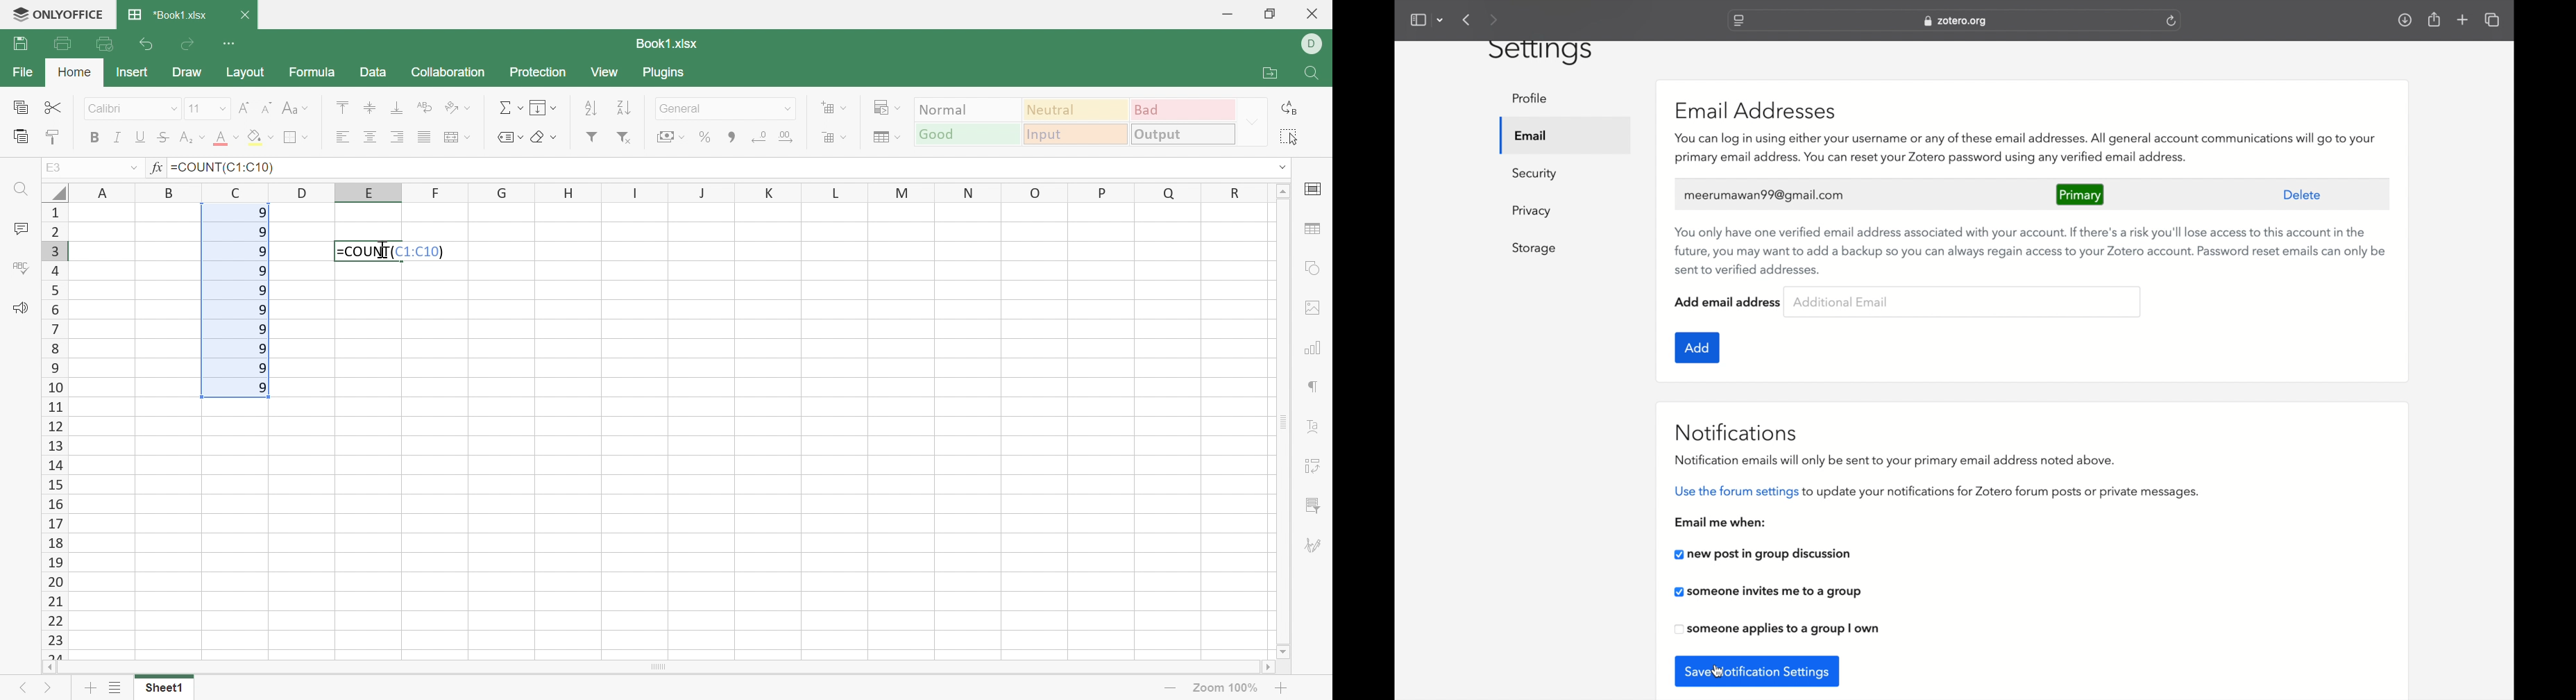 The width and height of the screenshot is (2576, 700). What do you see at coordinates (15, 44) in the screenshot?
I see `Save` at bounding box center [15, 44].